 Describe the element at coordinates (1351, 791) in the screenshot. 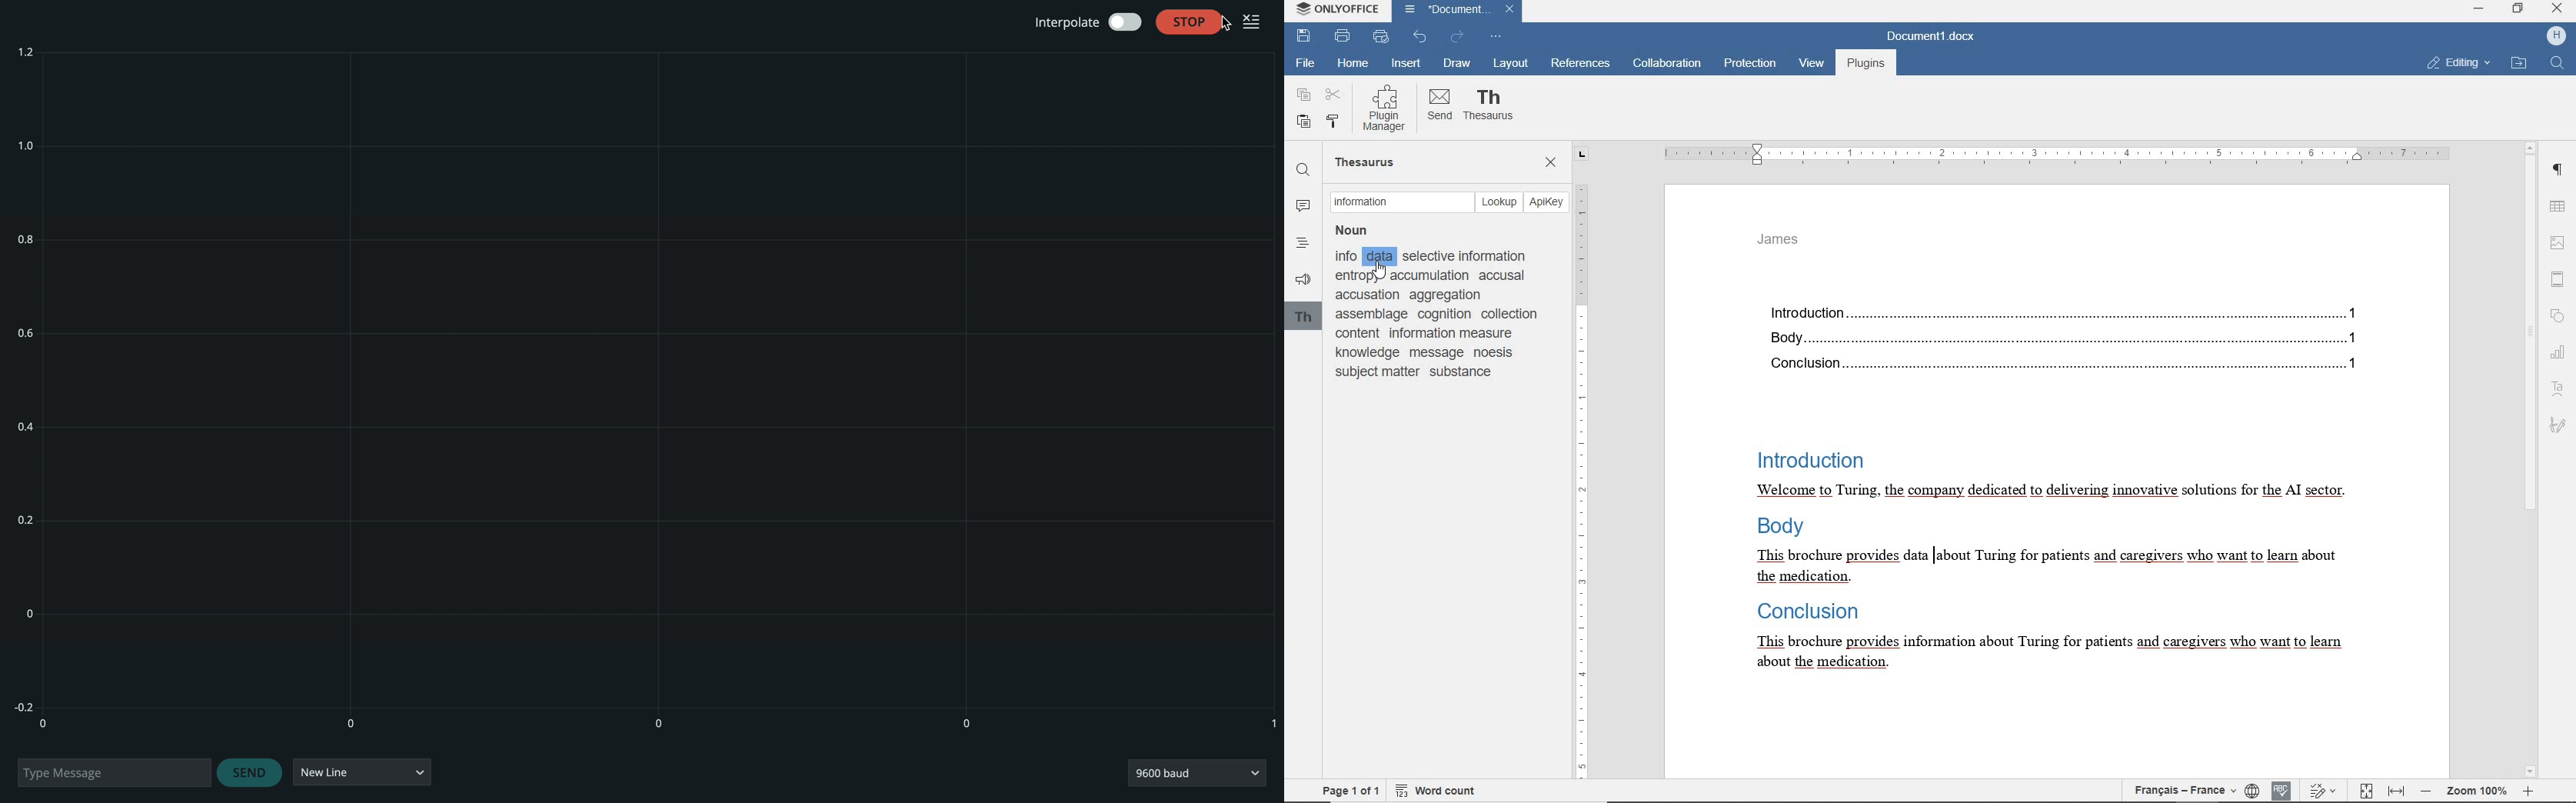

I see `PAGE 1 OF 1` at that location.